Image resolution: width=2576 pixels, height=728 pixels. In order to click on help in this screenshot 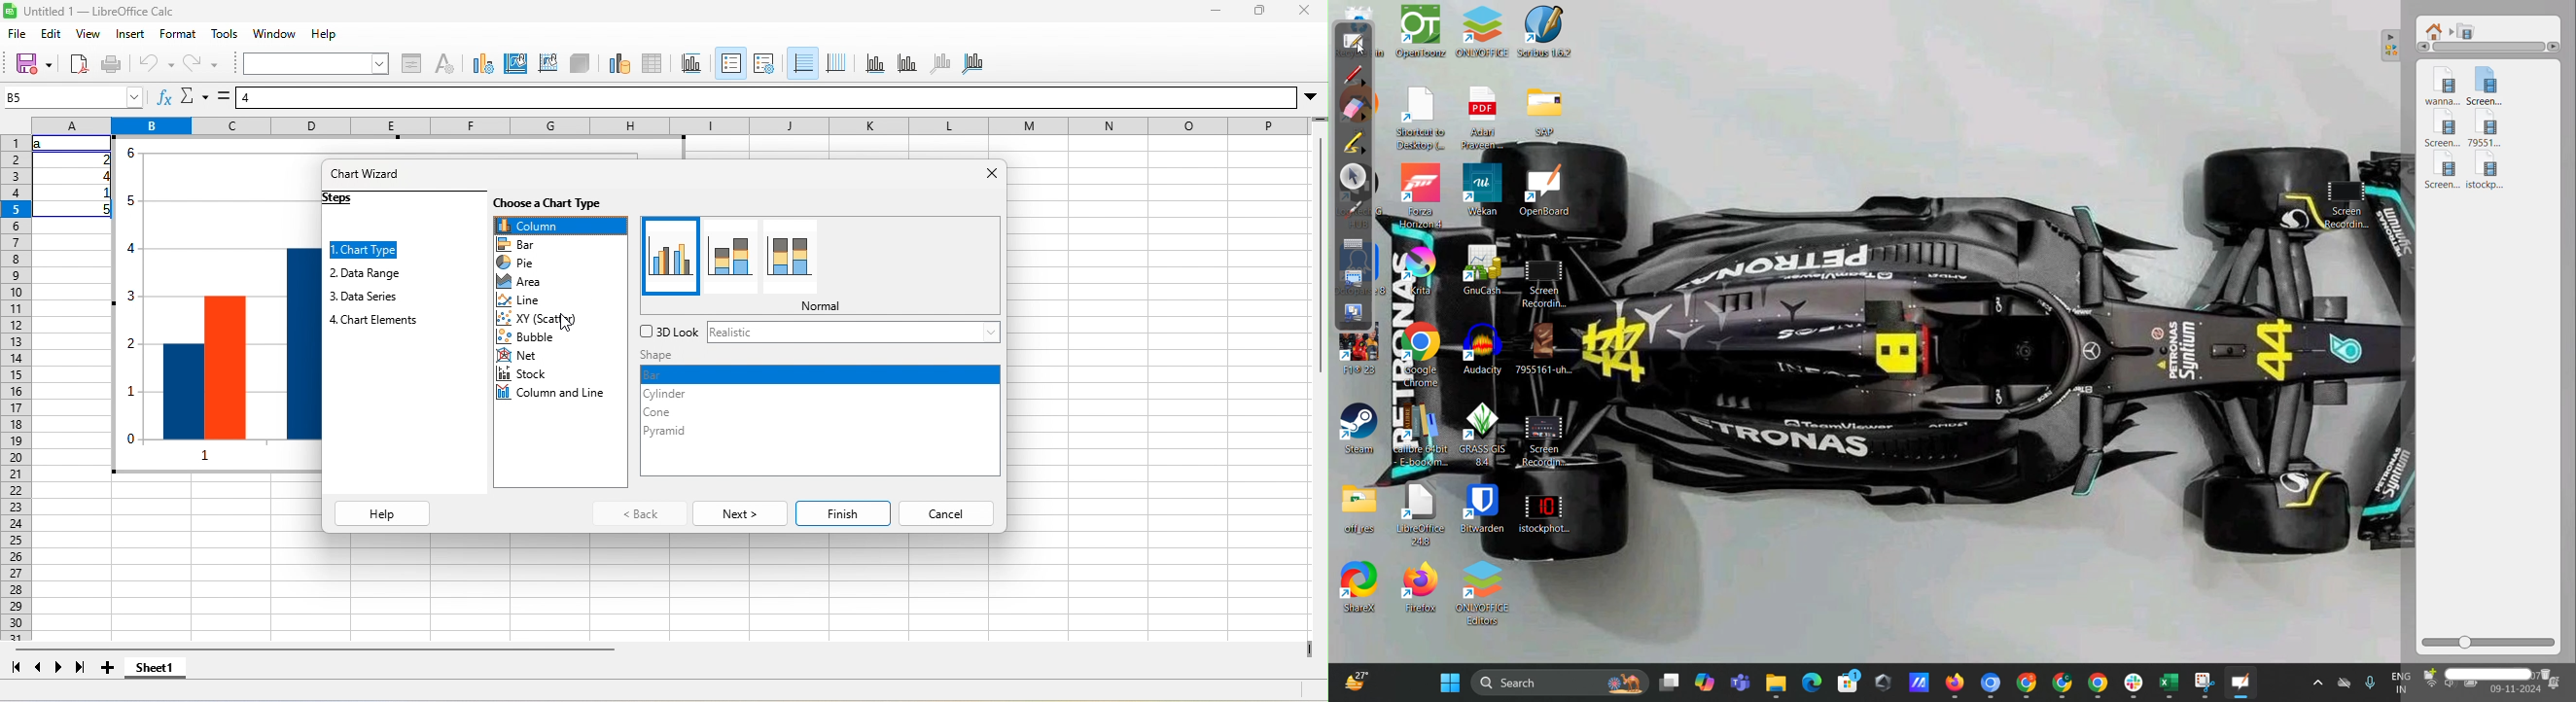, I will do `click(324, 34)`.